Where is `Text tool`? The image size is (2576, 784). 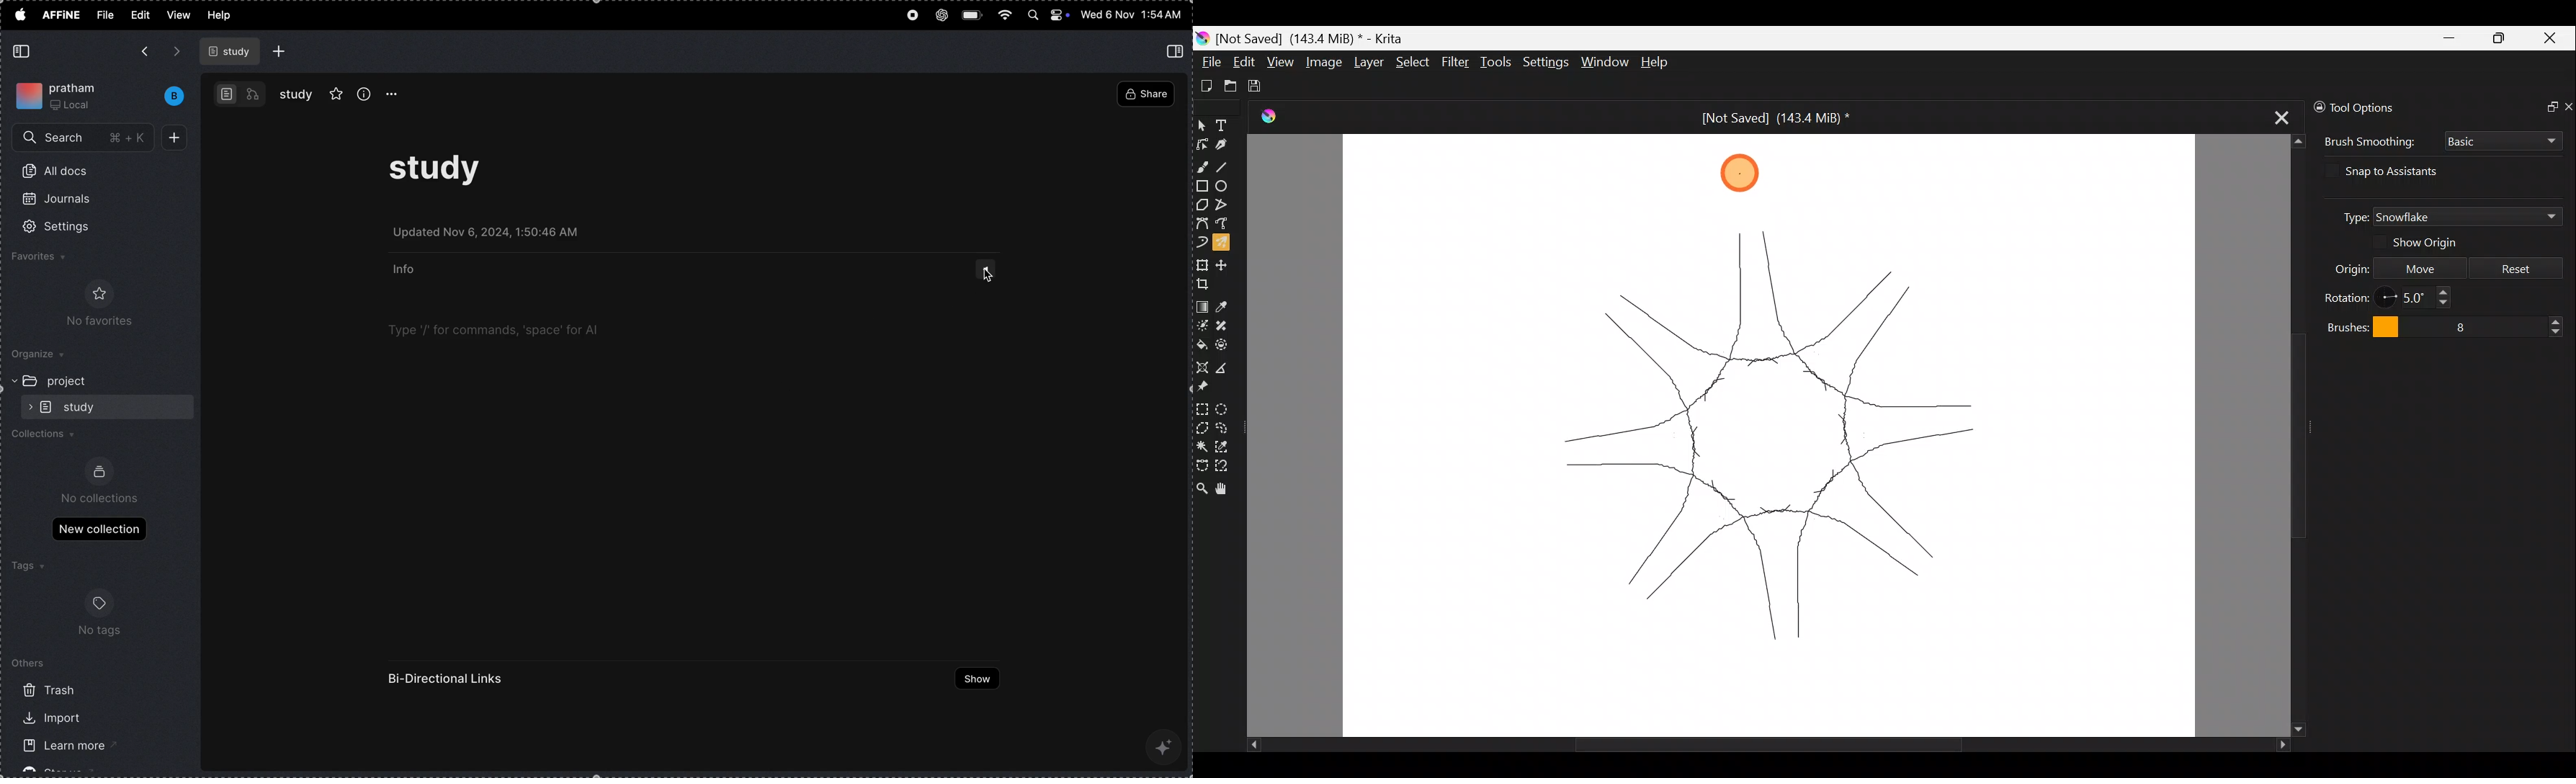 Text tool is located at coordinates (1225, 125).